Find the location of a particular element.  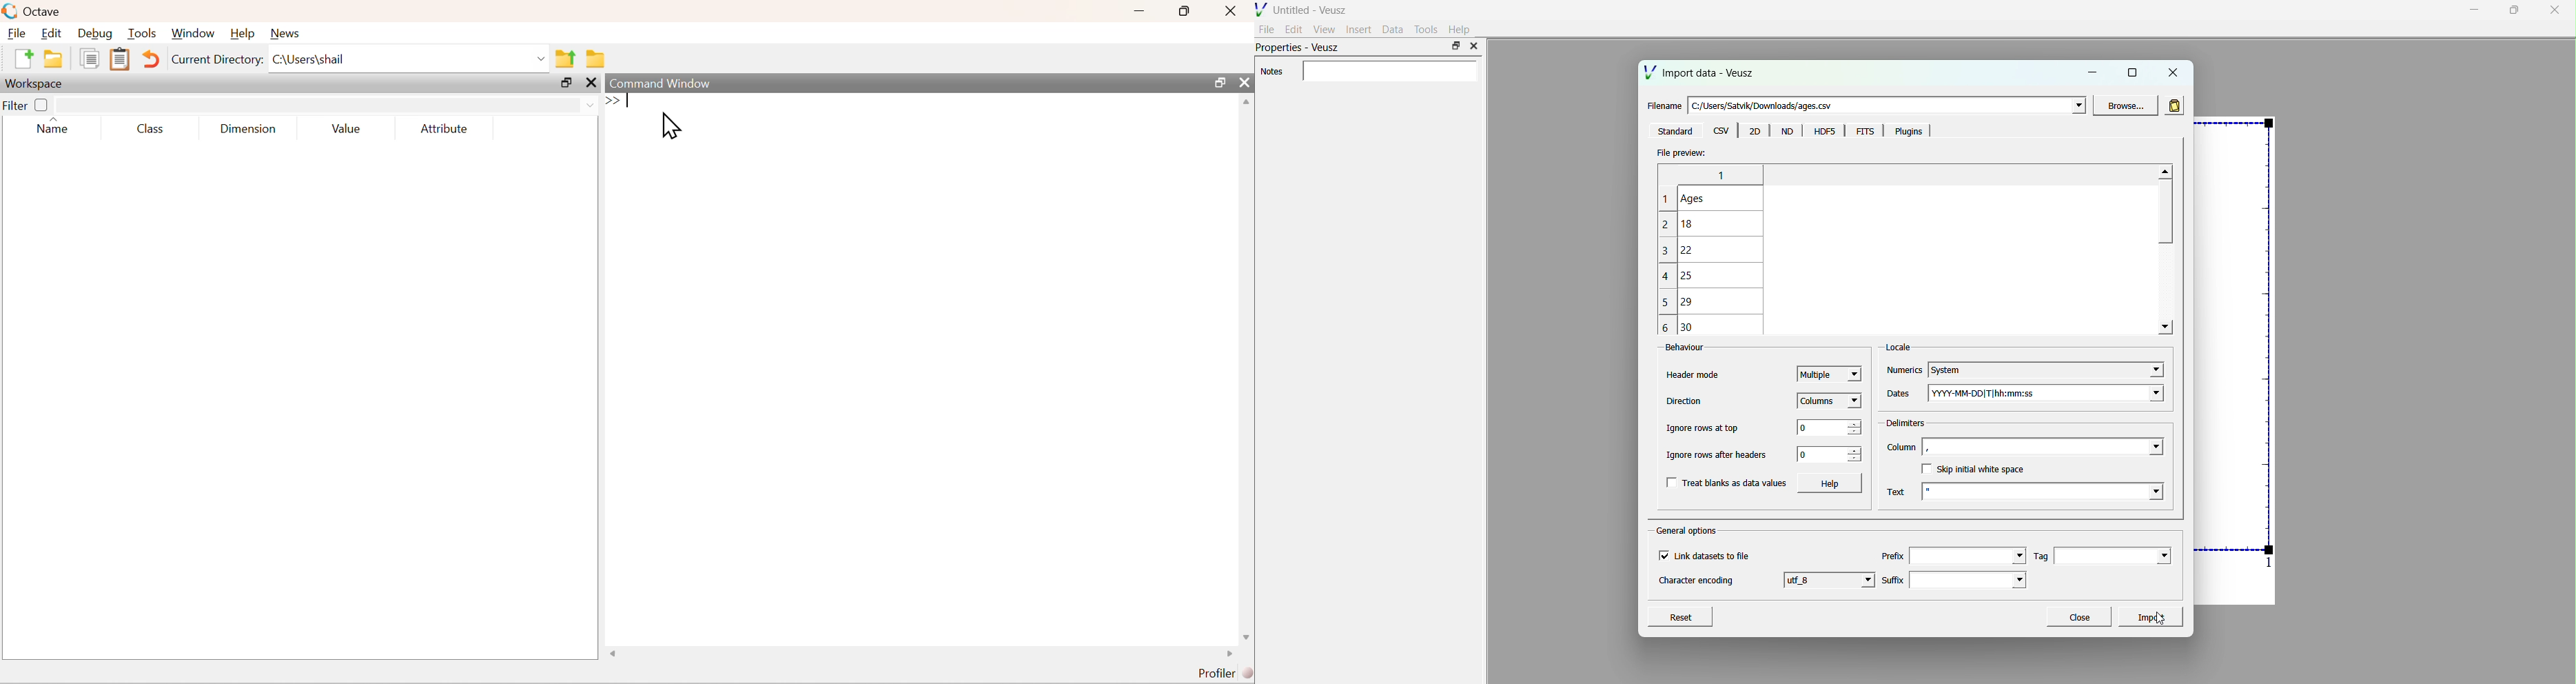

General options. is located at coordinates (1688, 531).